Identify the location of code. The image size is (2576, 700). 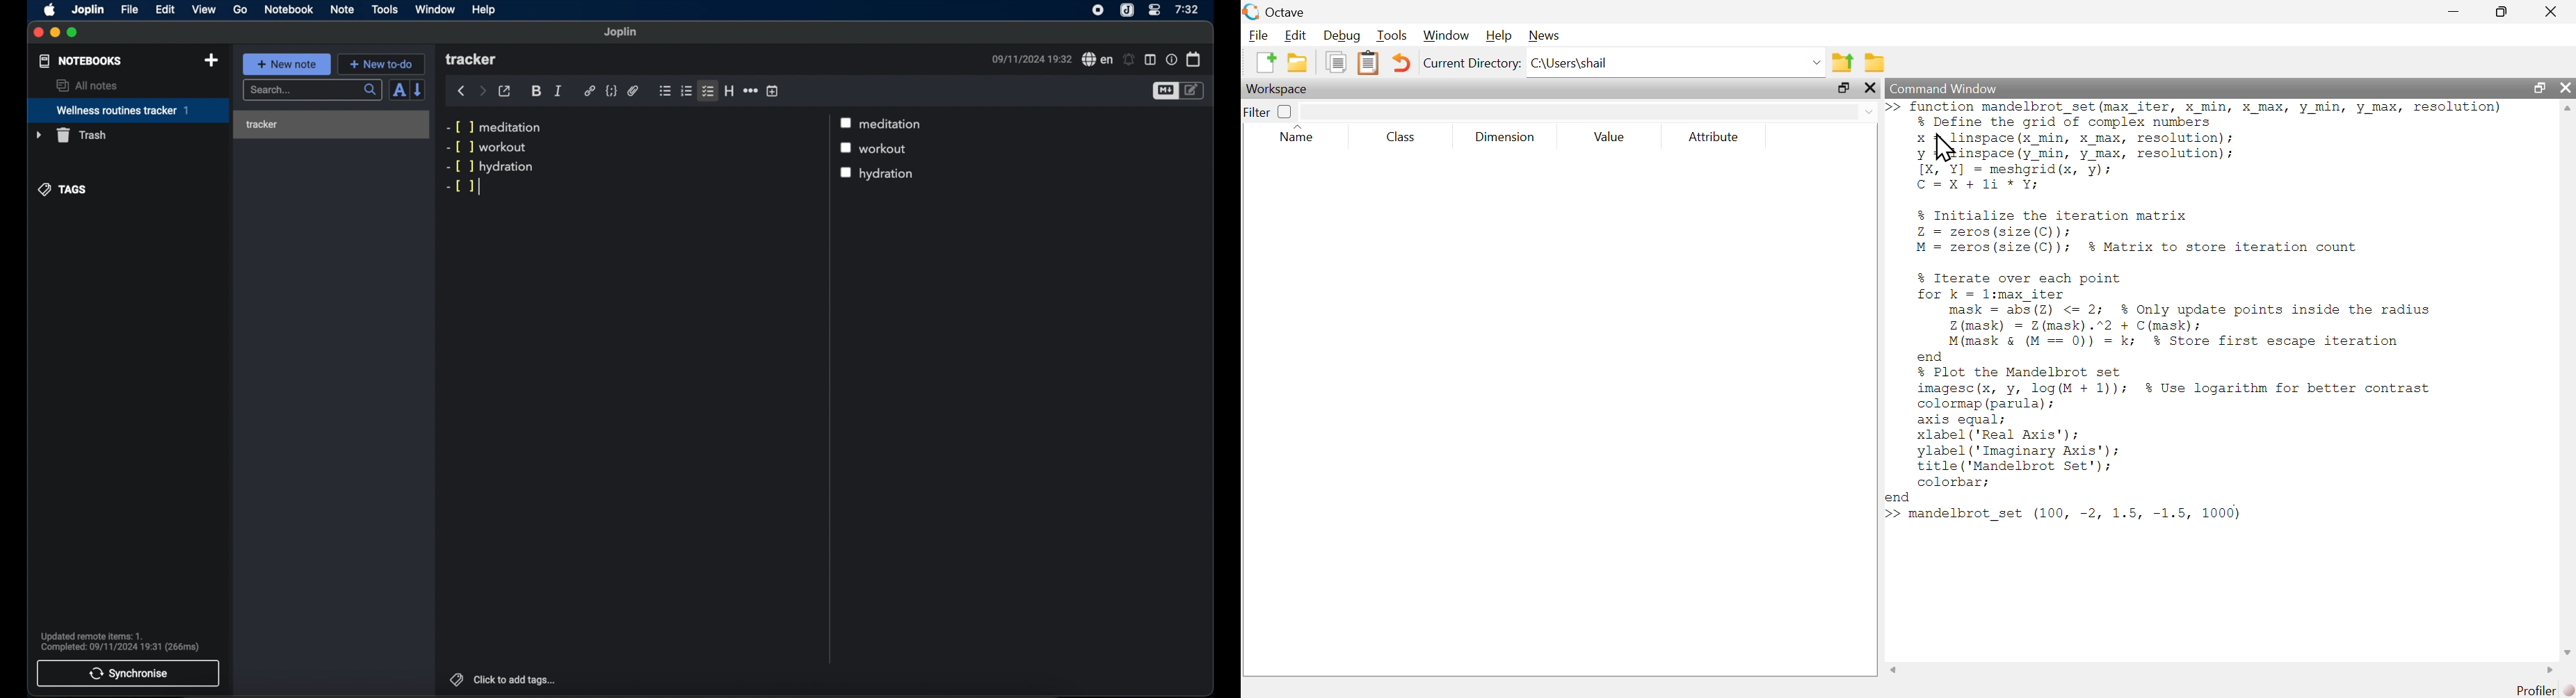
(611, 91).